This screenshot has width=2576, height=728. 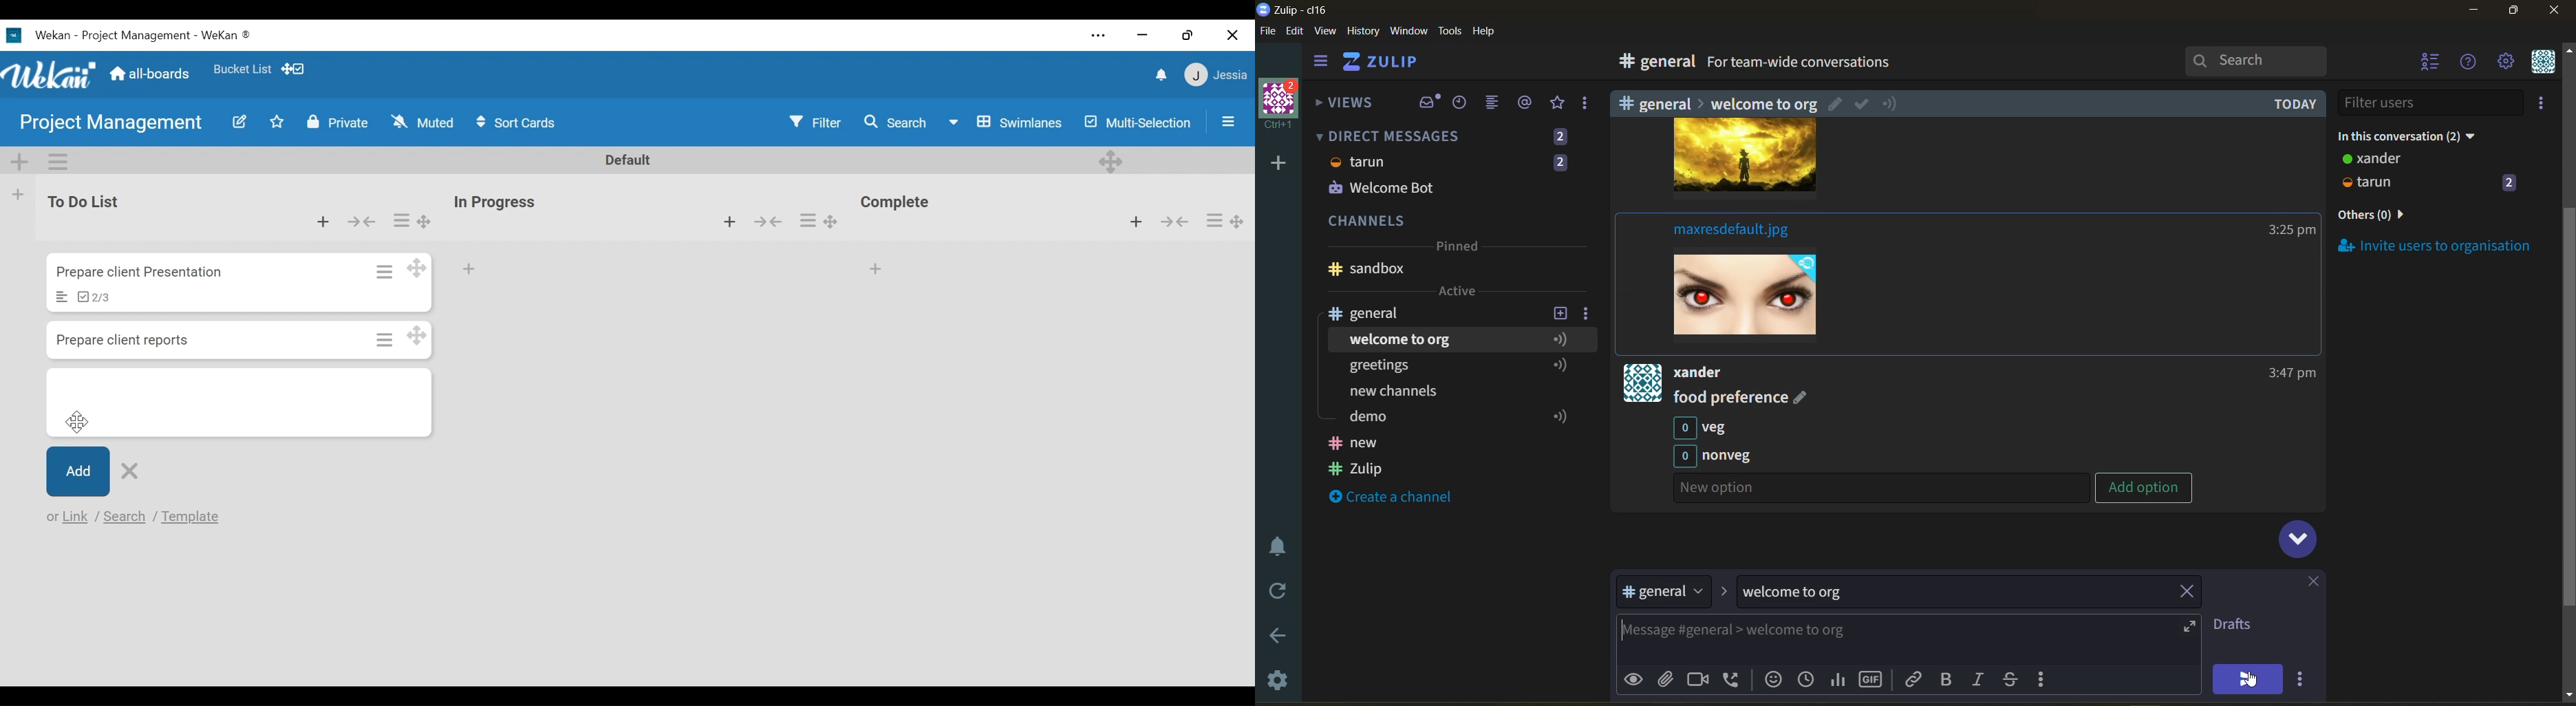 What do you see at coordinates (809, 221) in the screenshot?
I see `Card actions` at bounding box center [809, 221].